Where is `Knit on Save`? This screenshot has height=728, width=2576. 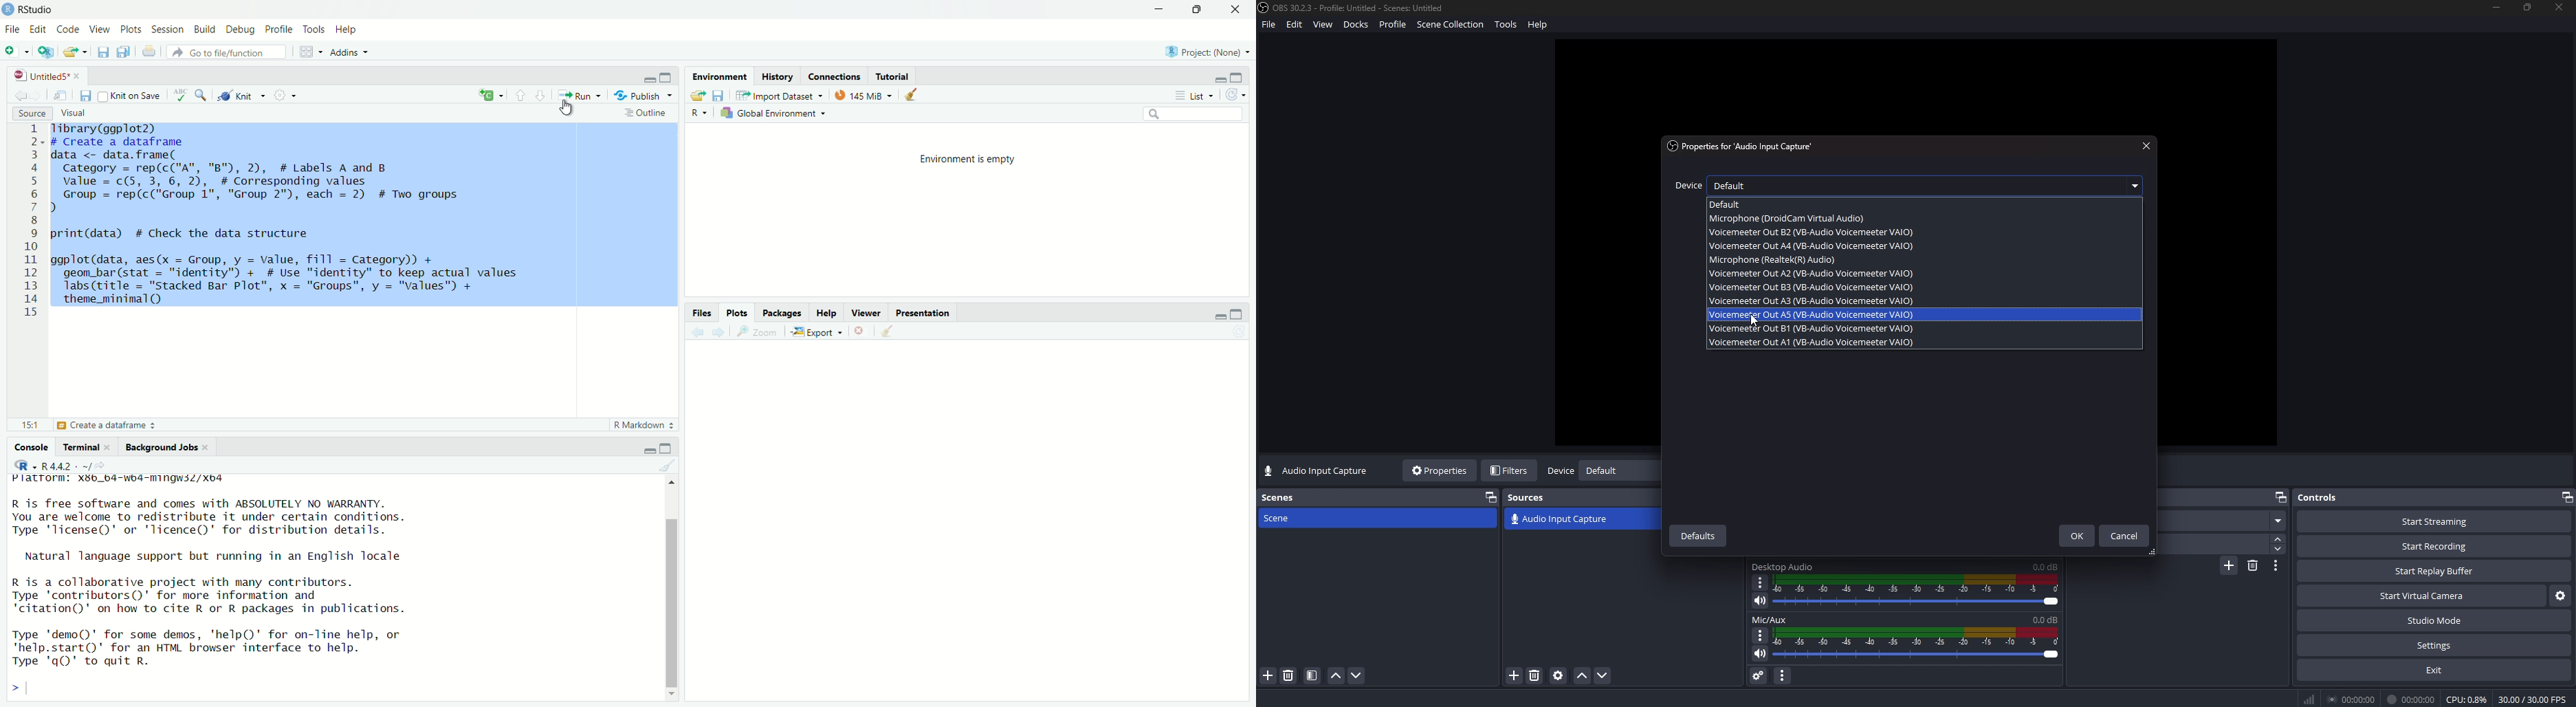 Knit on Save is located at coordinates (132, 95).